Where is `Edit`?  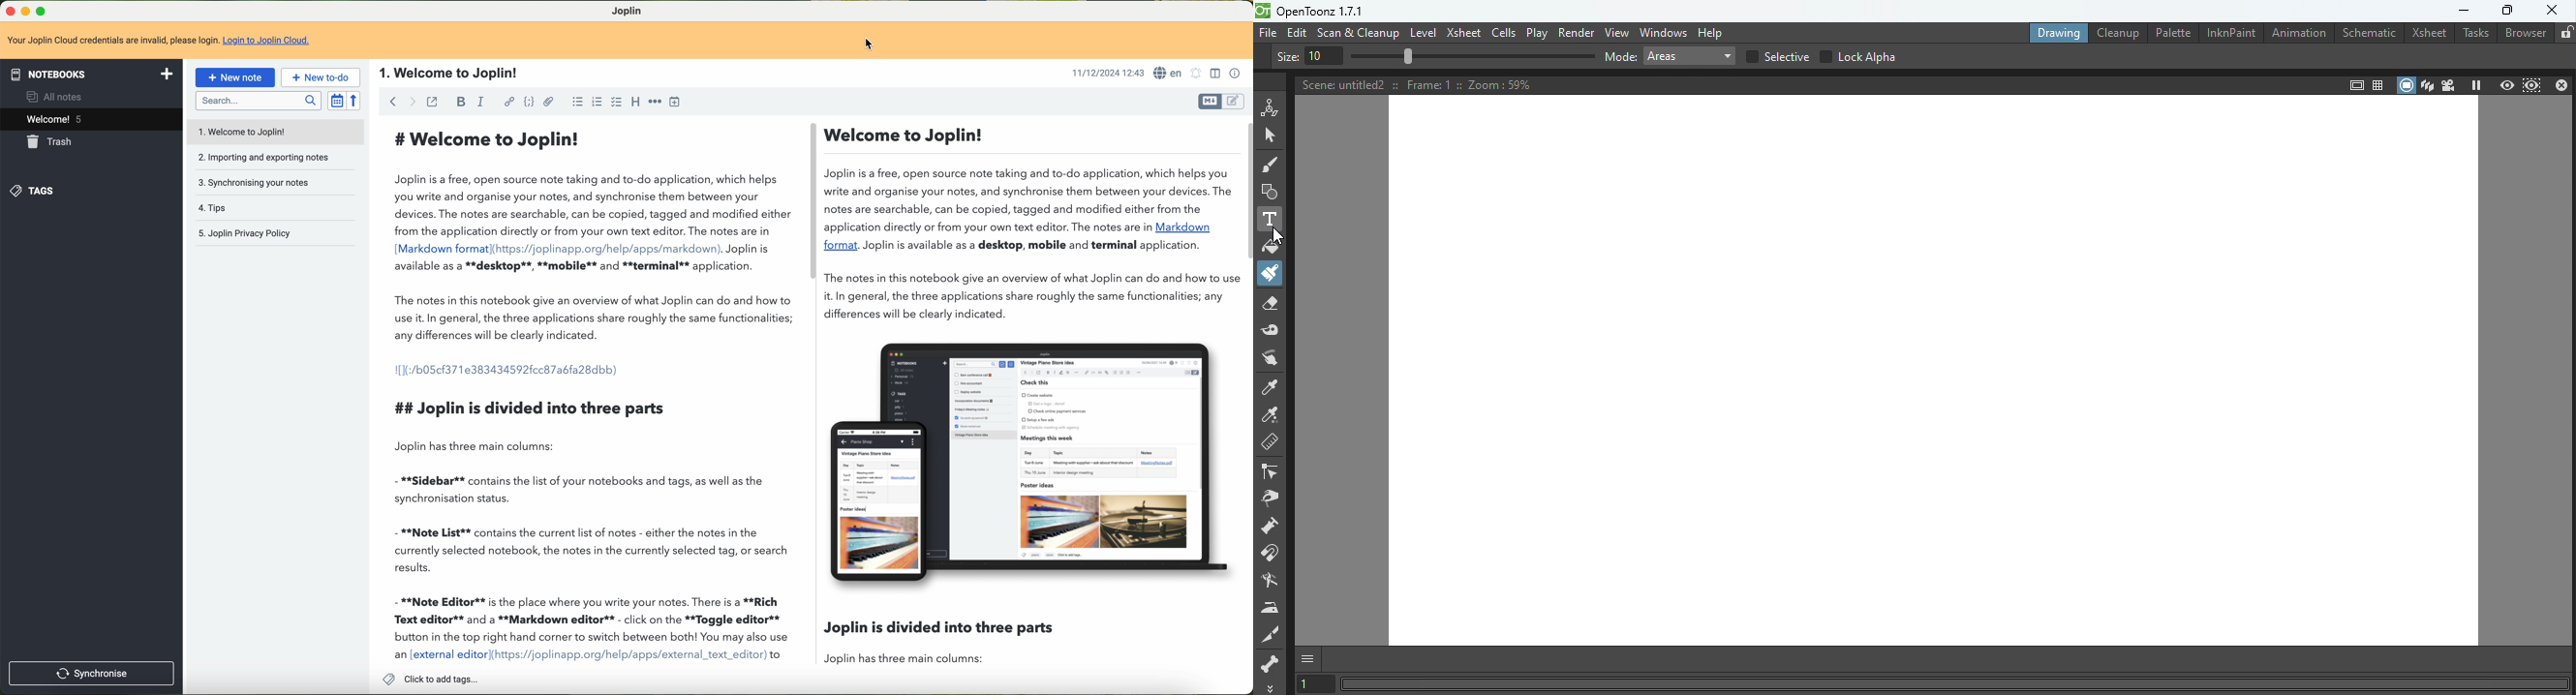 Edit is located at coordinates (1299, 32).